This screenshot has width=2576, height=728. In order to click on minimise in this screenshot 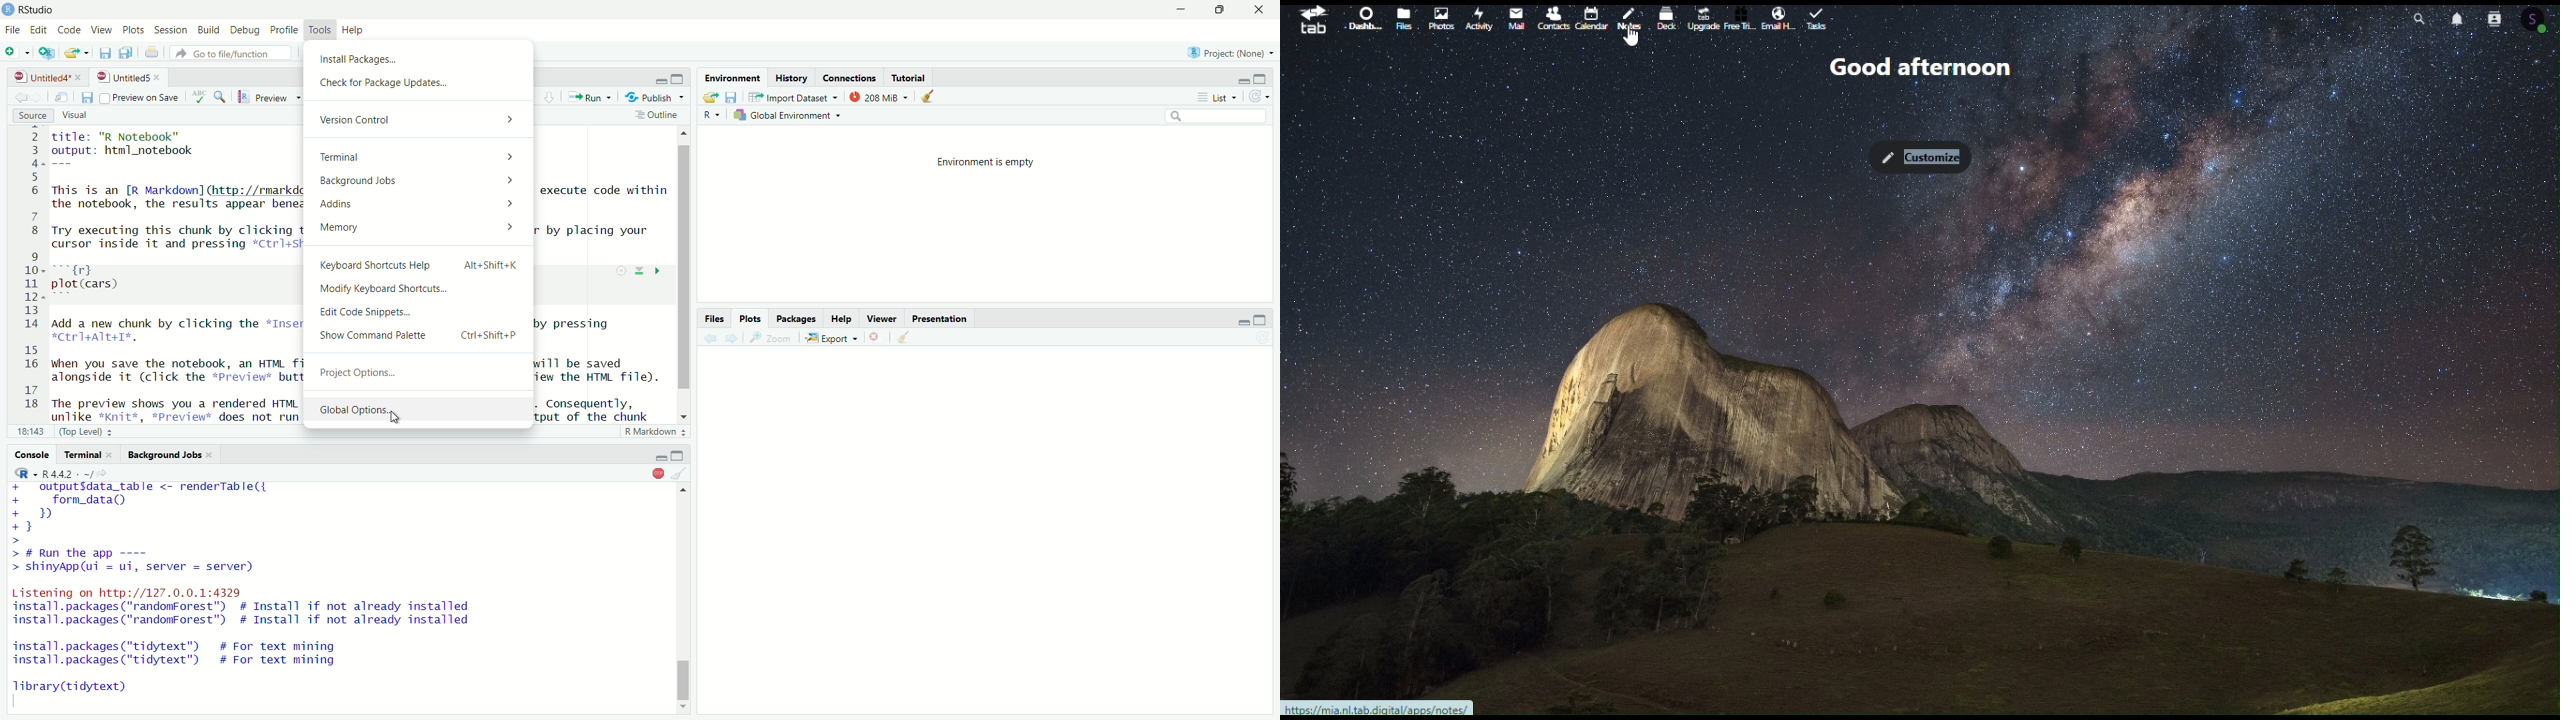, I will do `click(1178, 10)`.